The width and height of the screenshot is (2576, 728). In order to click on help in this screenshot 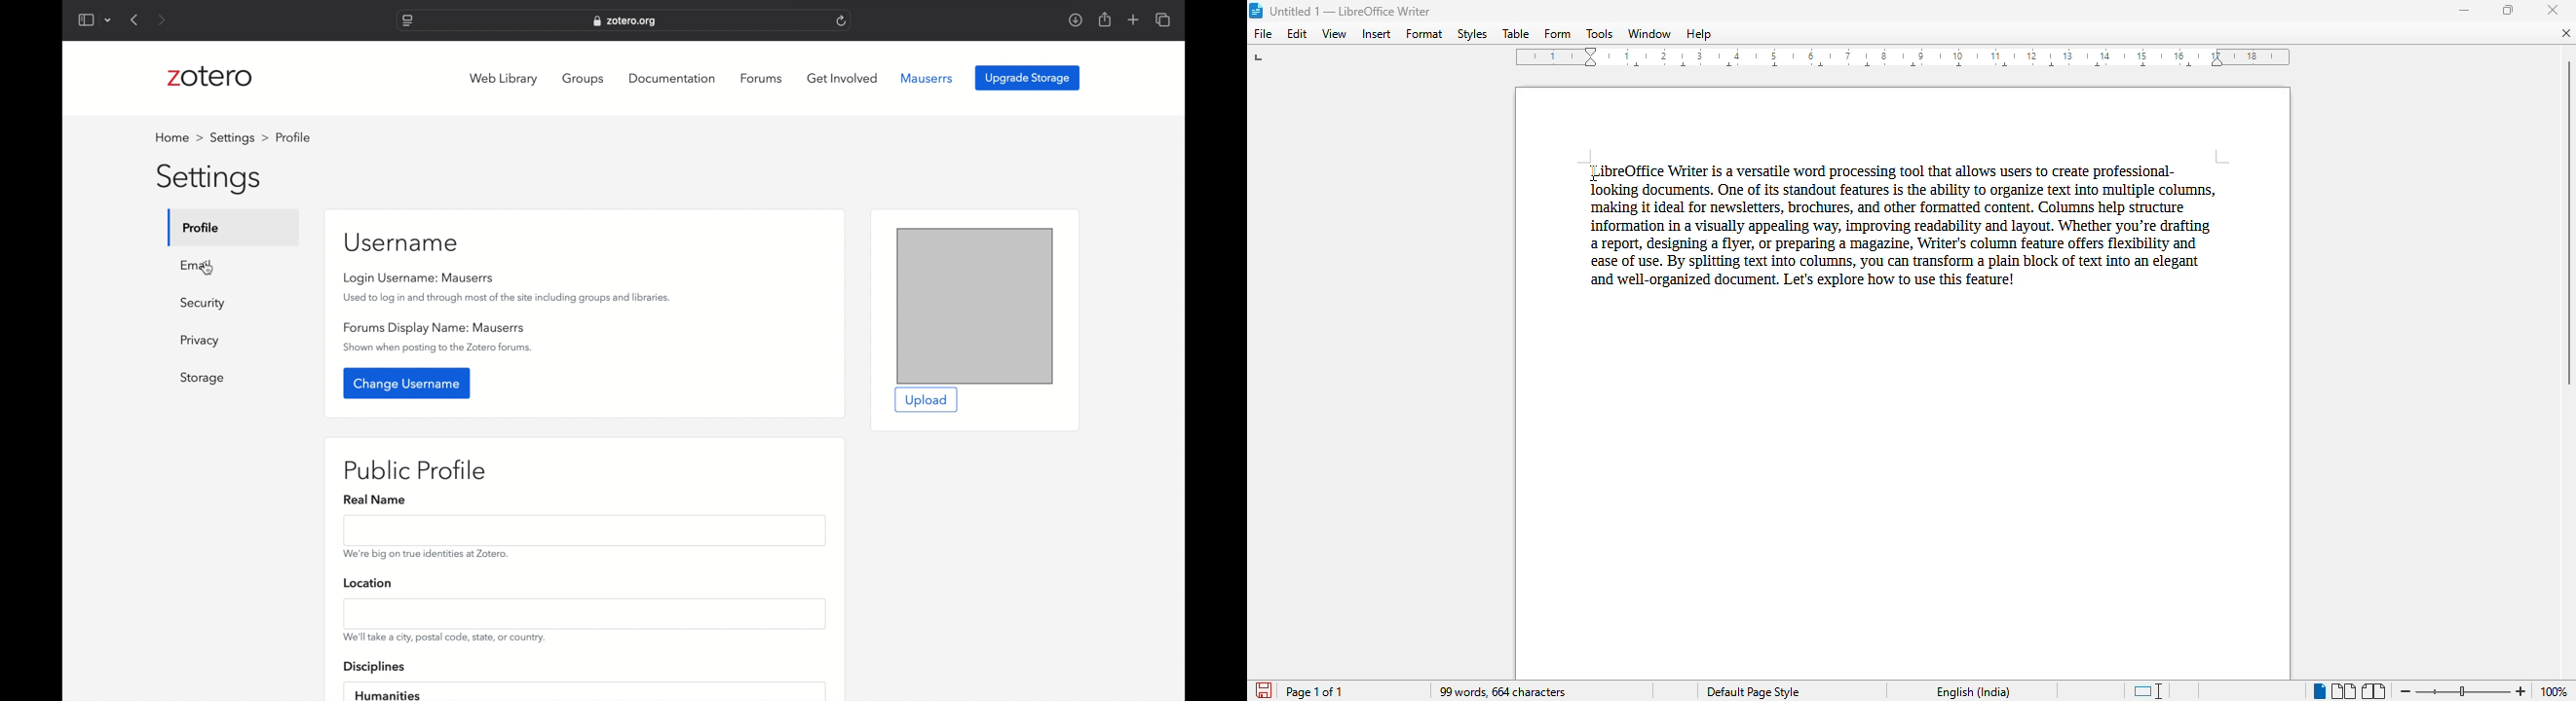, I will do `click(1699, 33)`.